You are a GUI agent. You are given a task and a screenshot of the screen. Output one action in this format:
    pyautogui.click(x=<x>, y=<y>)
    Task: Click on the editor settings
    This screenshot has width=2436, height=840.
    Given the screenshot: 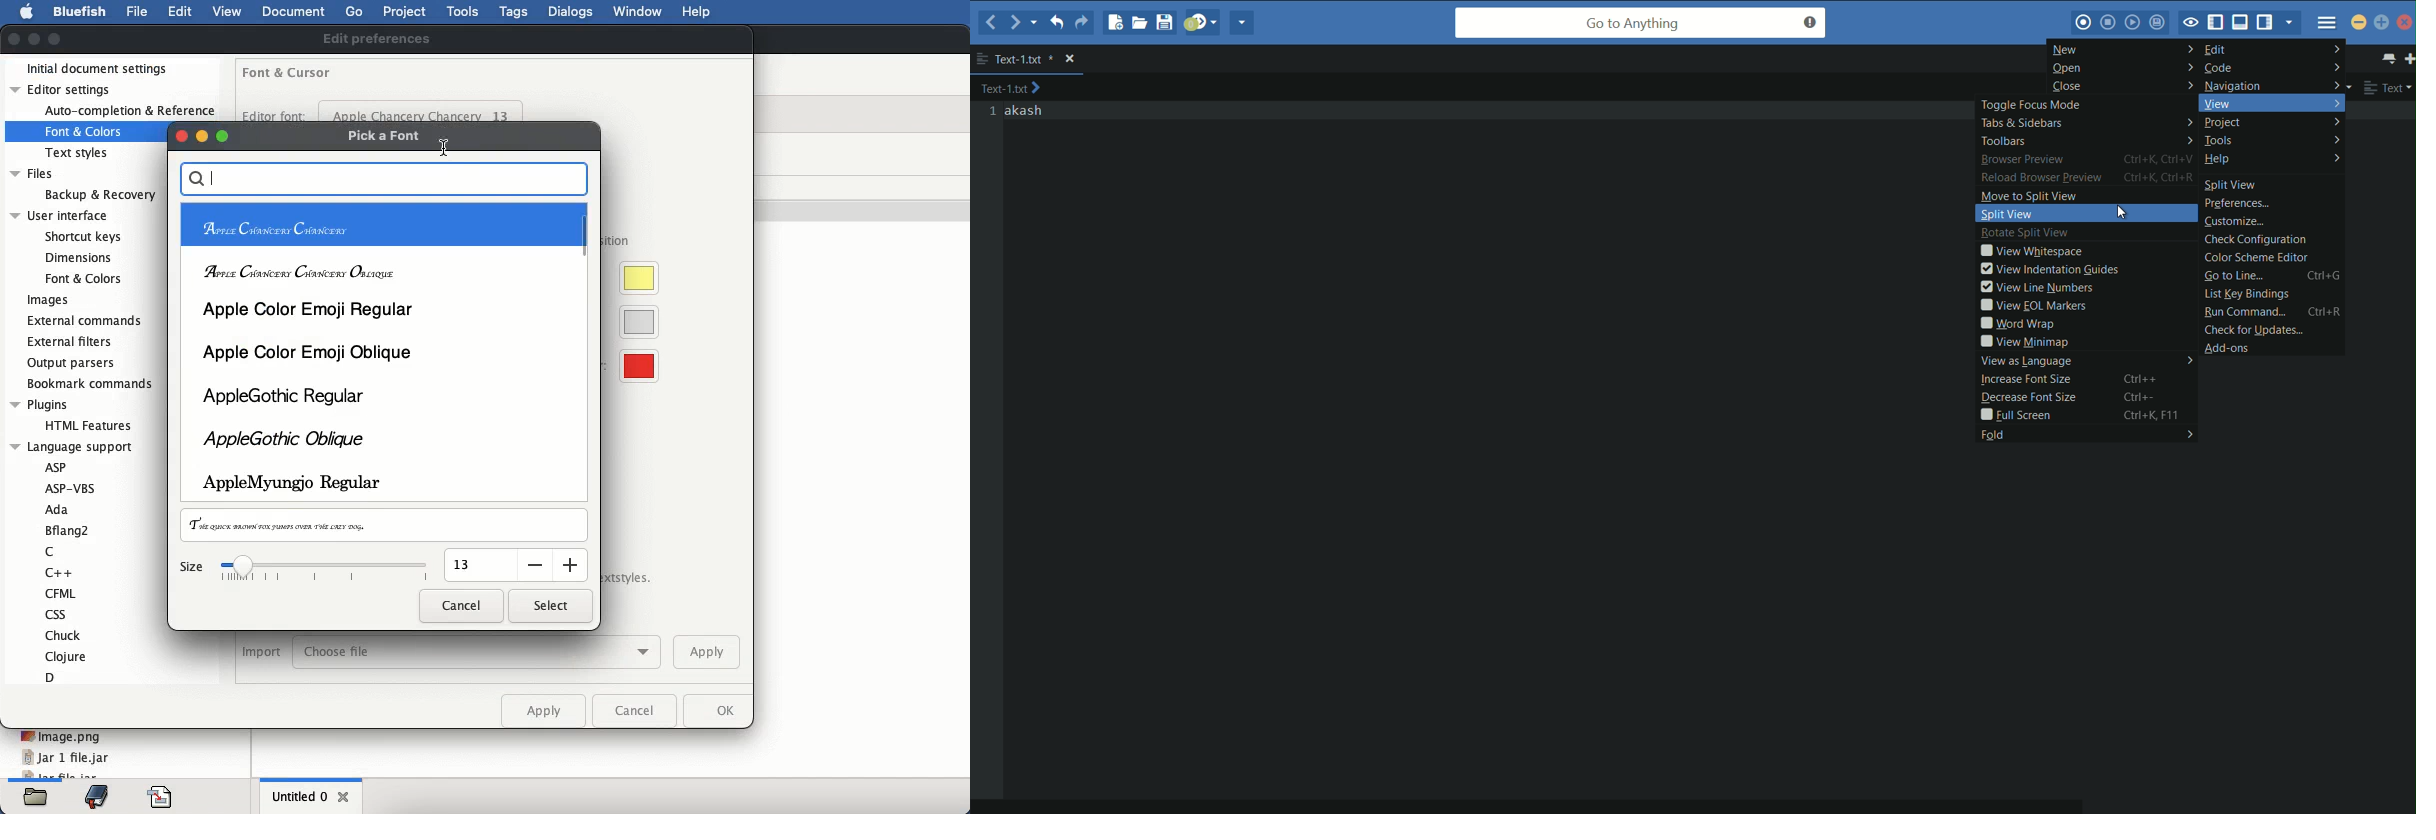 What is the action you would take?
    pyautogui.click(x=110, y=100)
    